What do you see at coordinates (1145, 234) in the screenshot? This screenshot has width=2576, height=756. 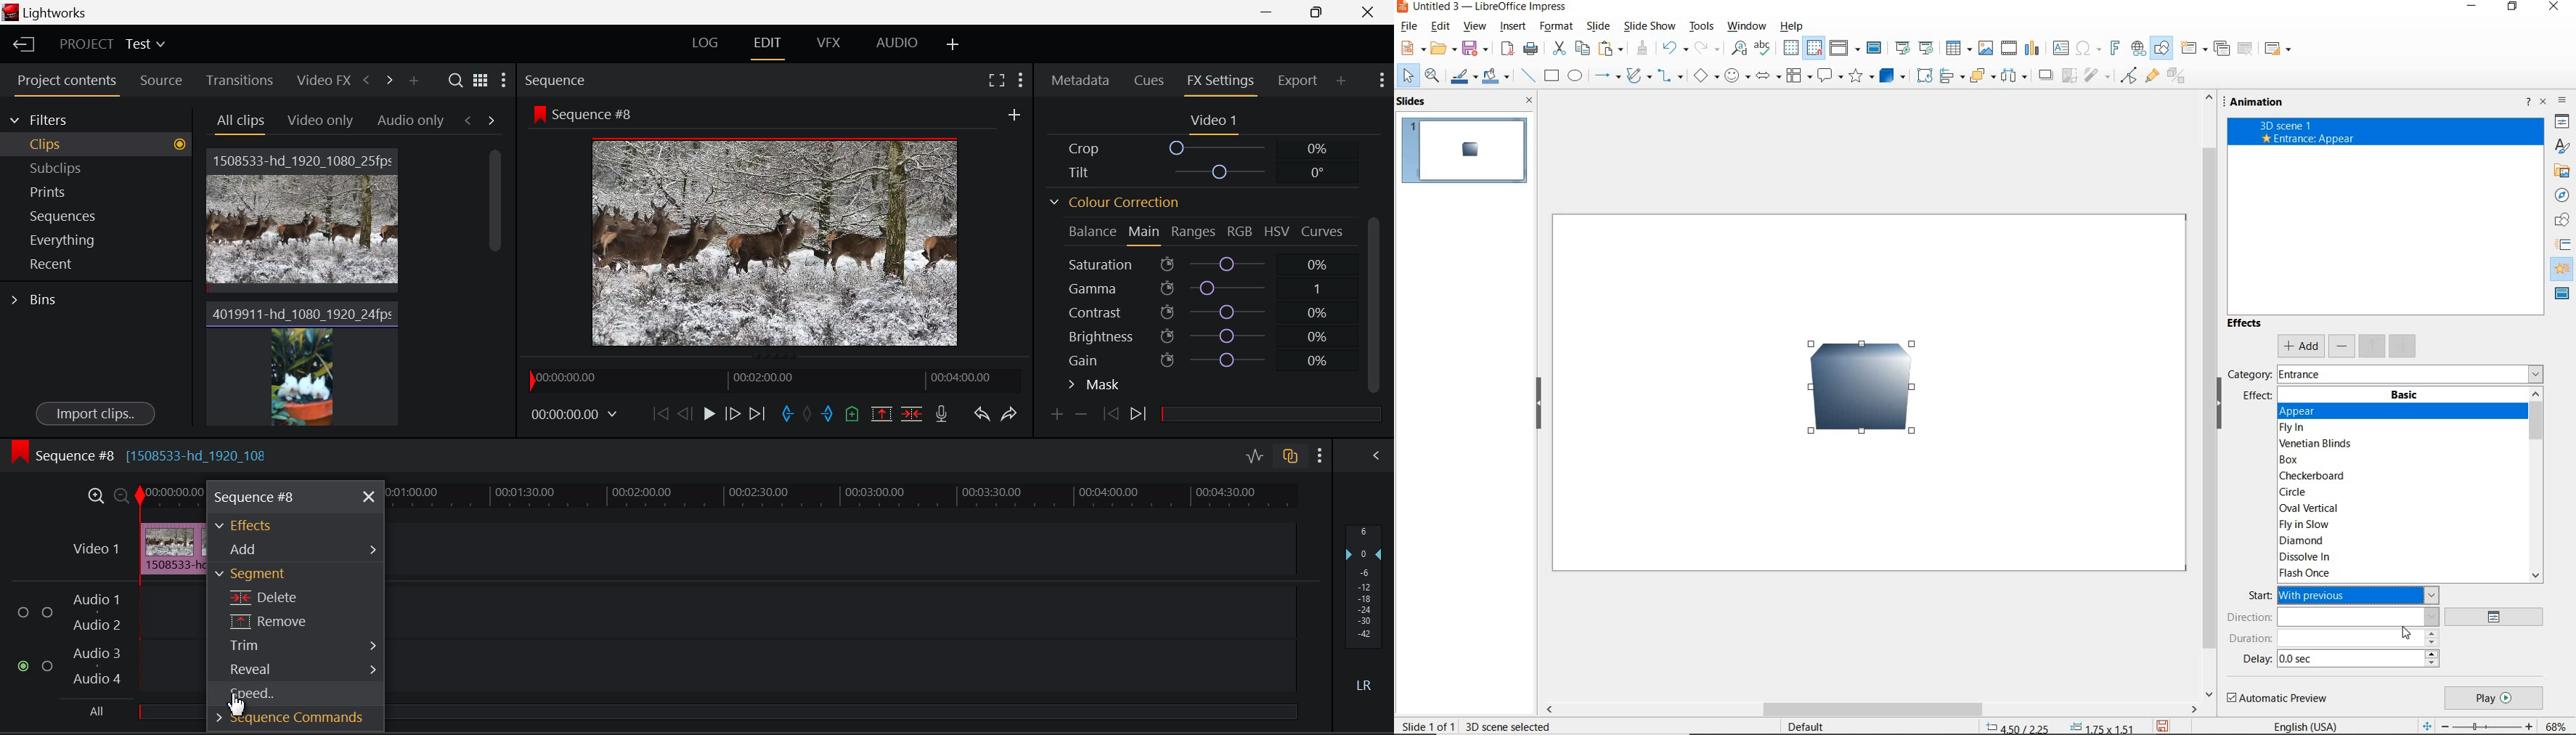 I see `Main Tab Open` at bounding box center [1145, 234].